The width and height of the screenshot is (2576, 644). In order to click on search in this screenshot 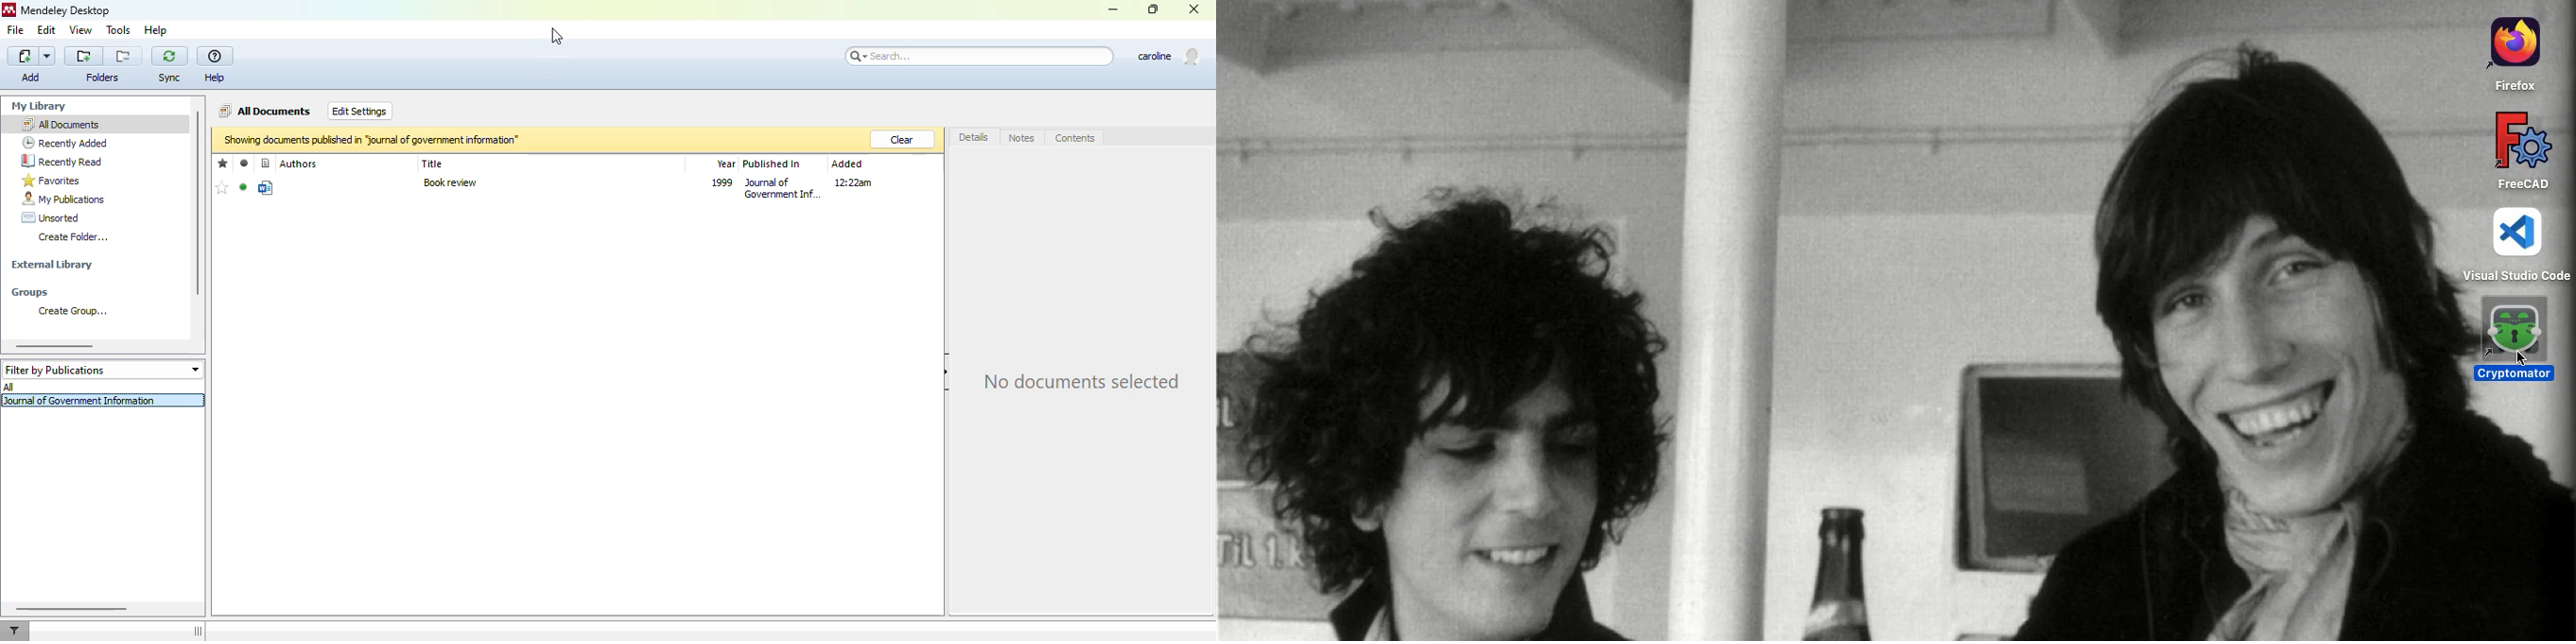, I will do `click(979, 57)`.